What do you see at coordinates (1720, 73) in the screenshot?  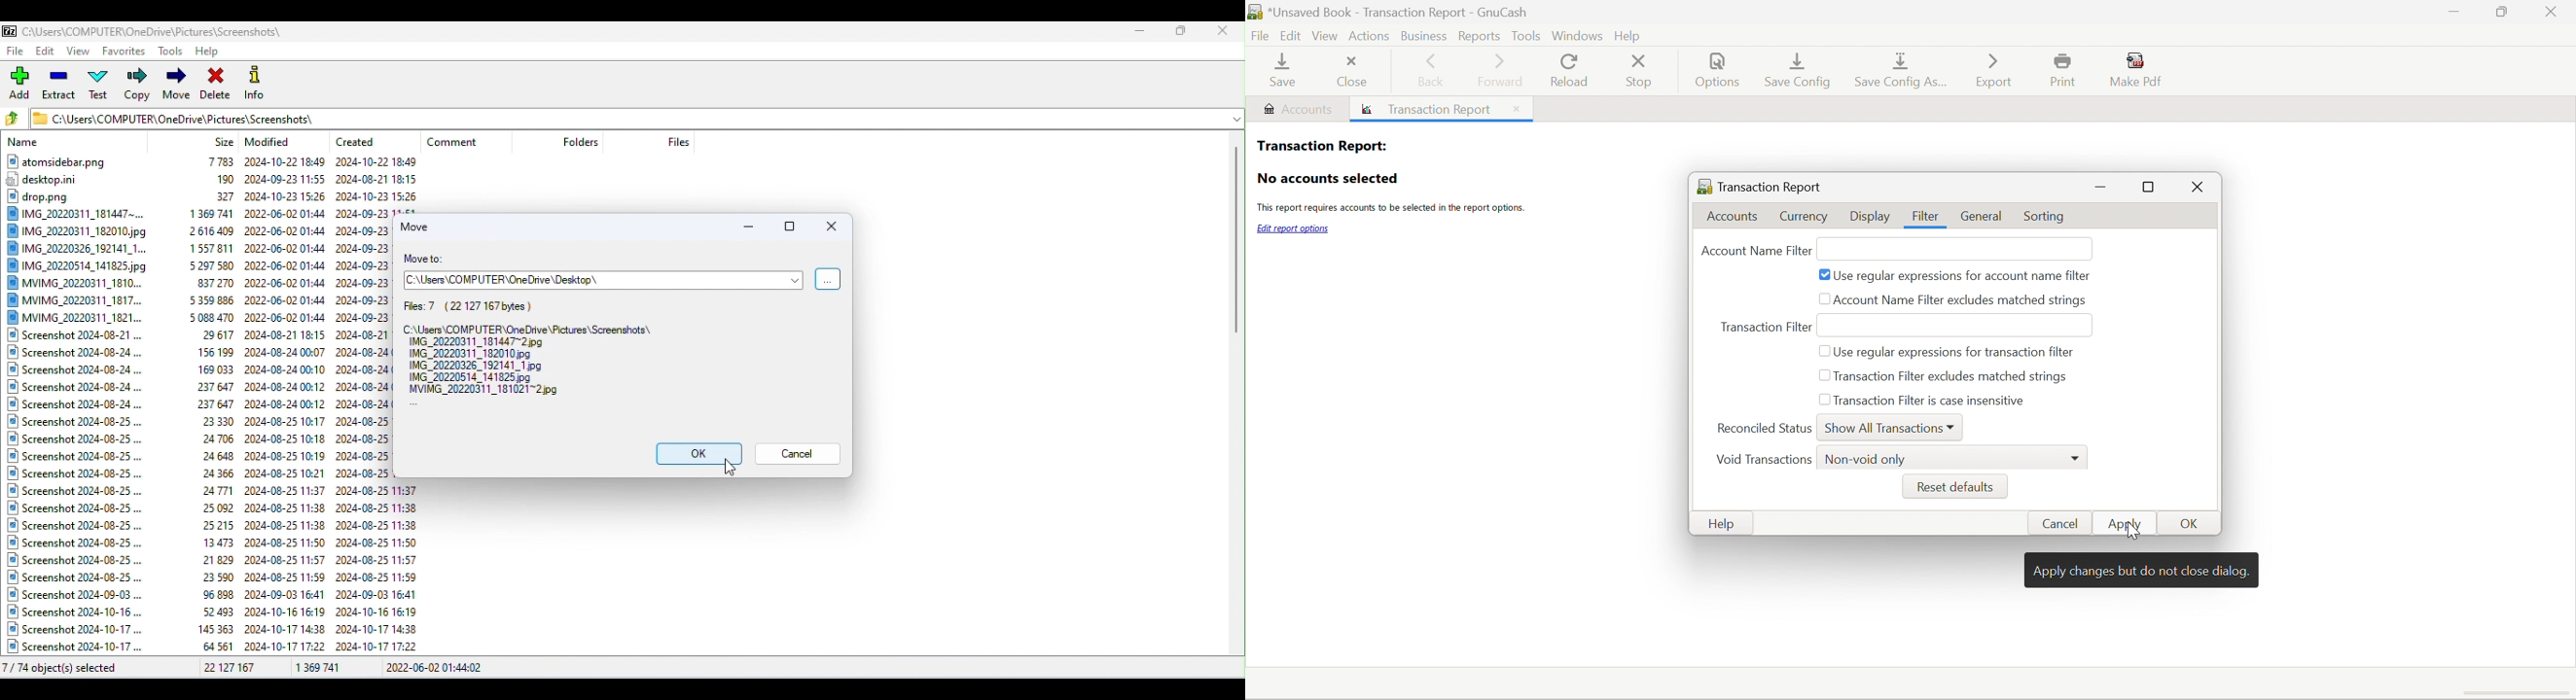 I see `Options` at bounding box center [1720, 73].